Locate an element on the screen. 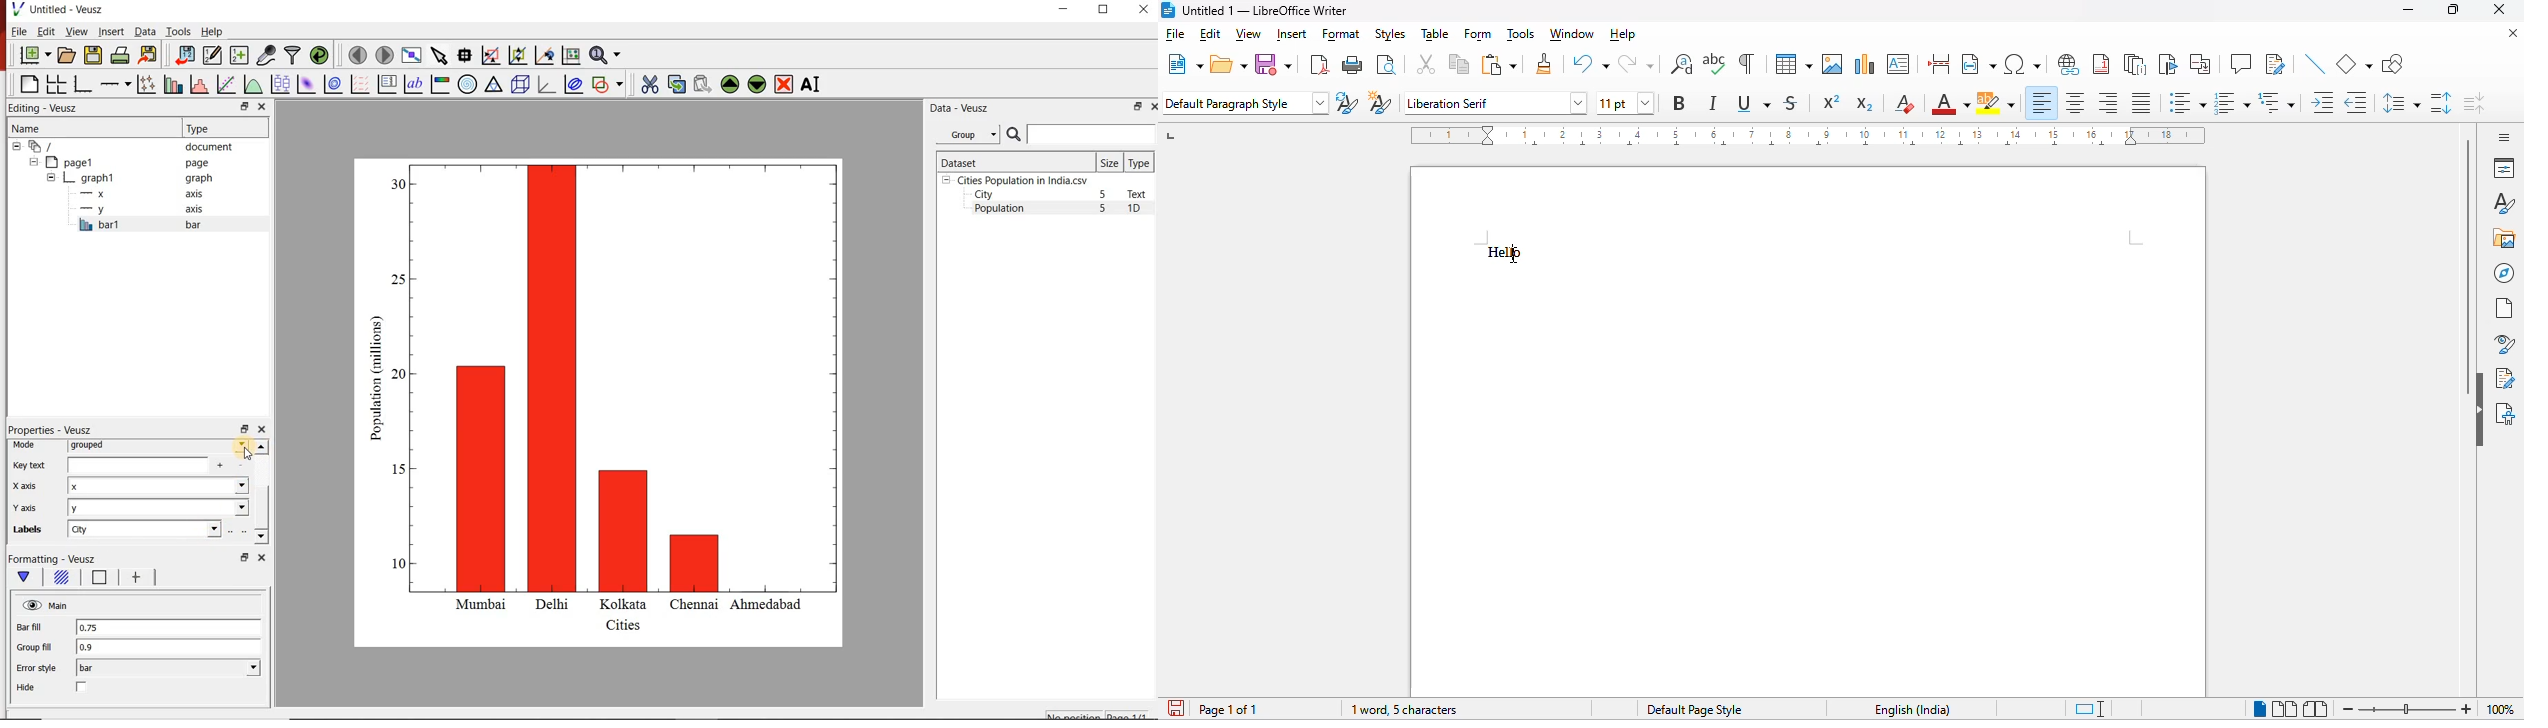 The height and width of the screenshot is (728, 2548). insert comment is located at coordinates (2241, 63).